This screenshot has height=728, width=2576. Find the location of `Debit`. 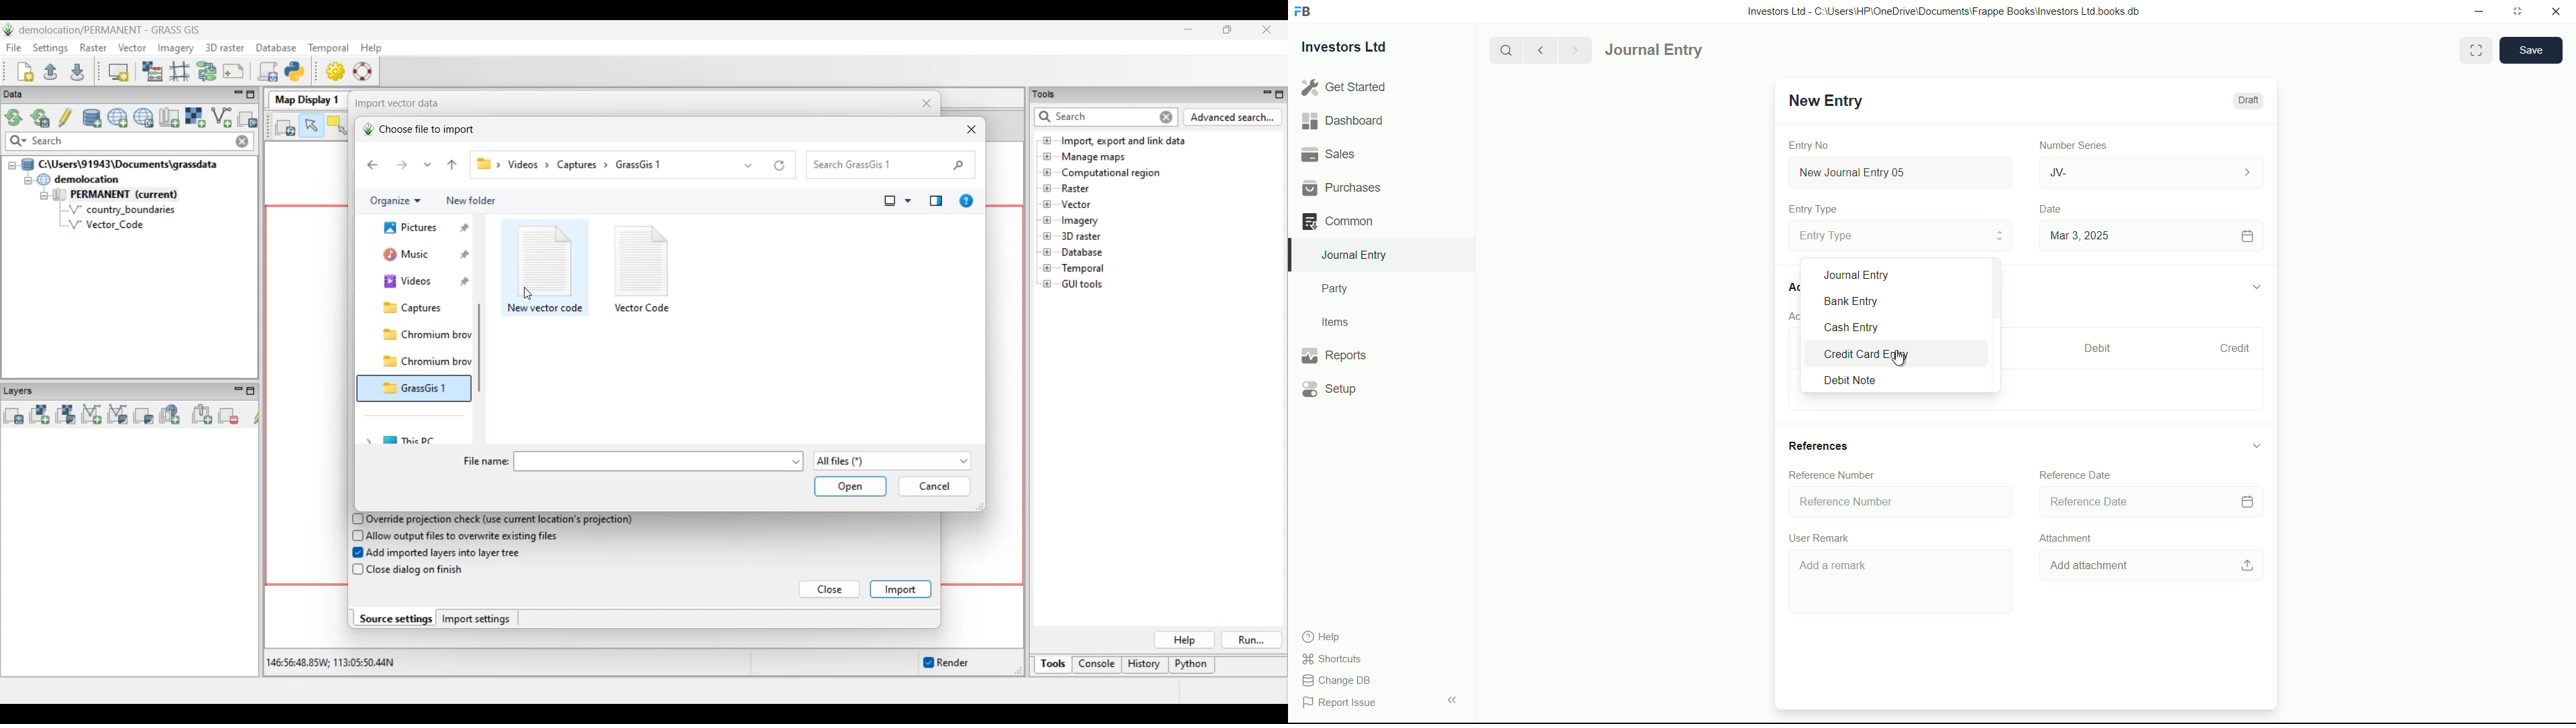

Debit is located at coordinates (2092, 349).